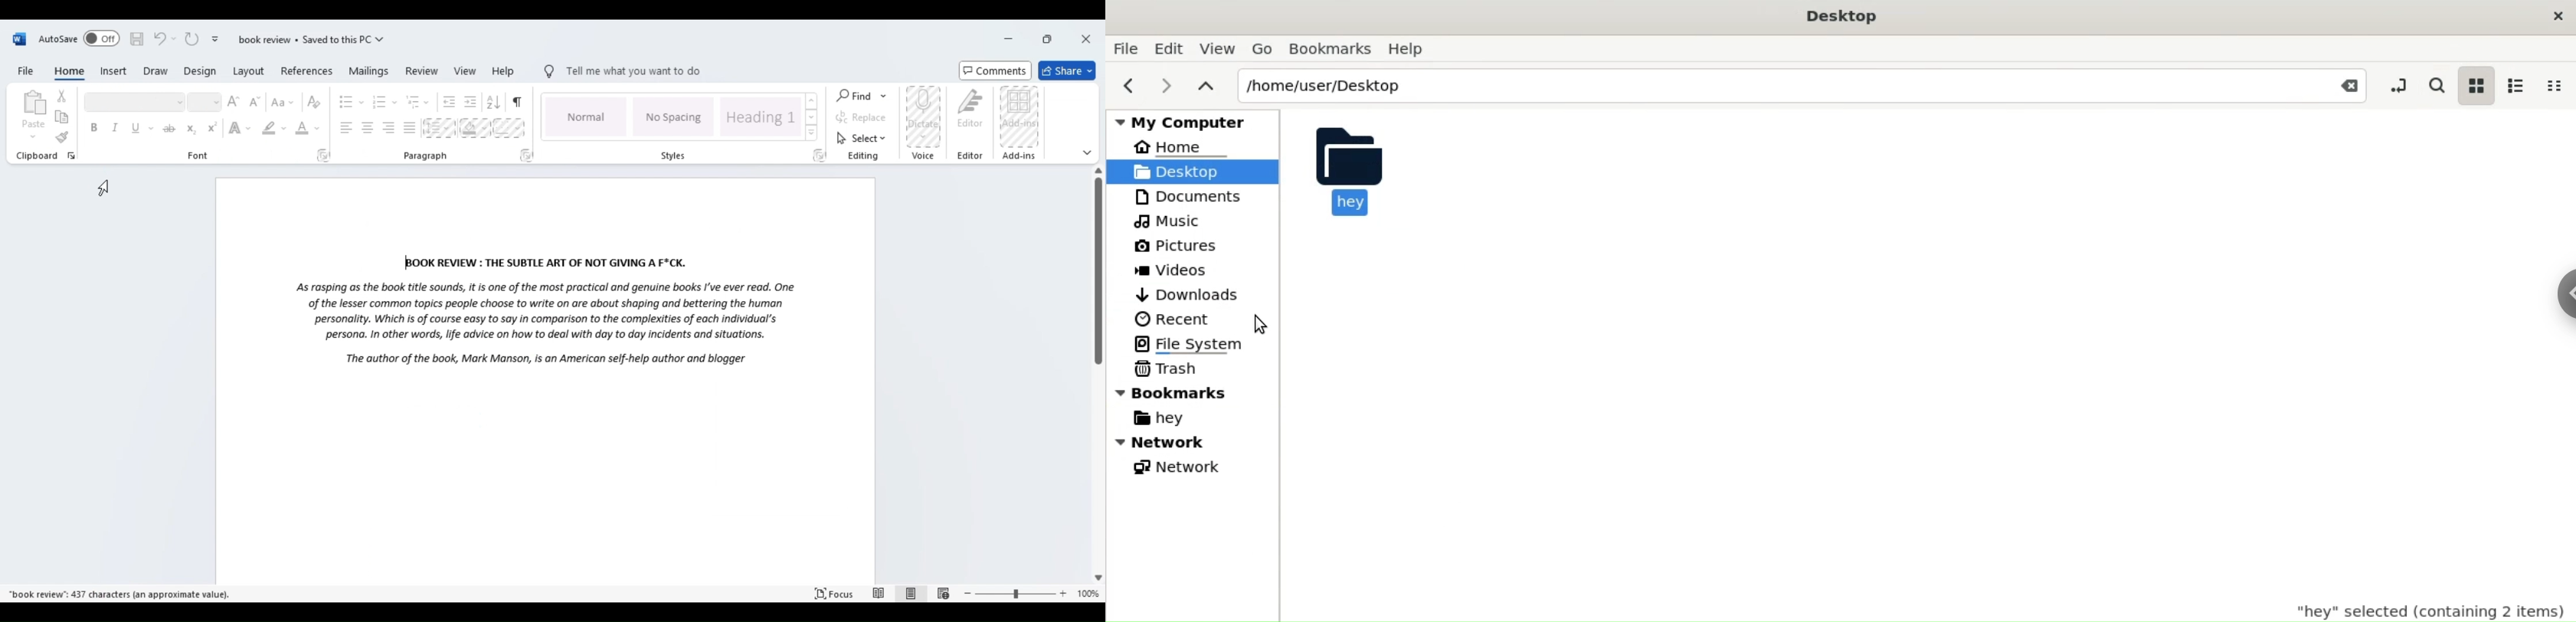 This screenshot has height=644, width=2576. Describe the element at coordinates (247, 72) in the screenshot. I see `Layout` at that location.